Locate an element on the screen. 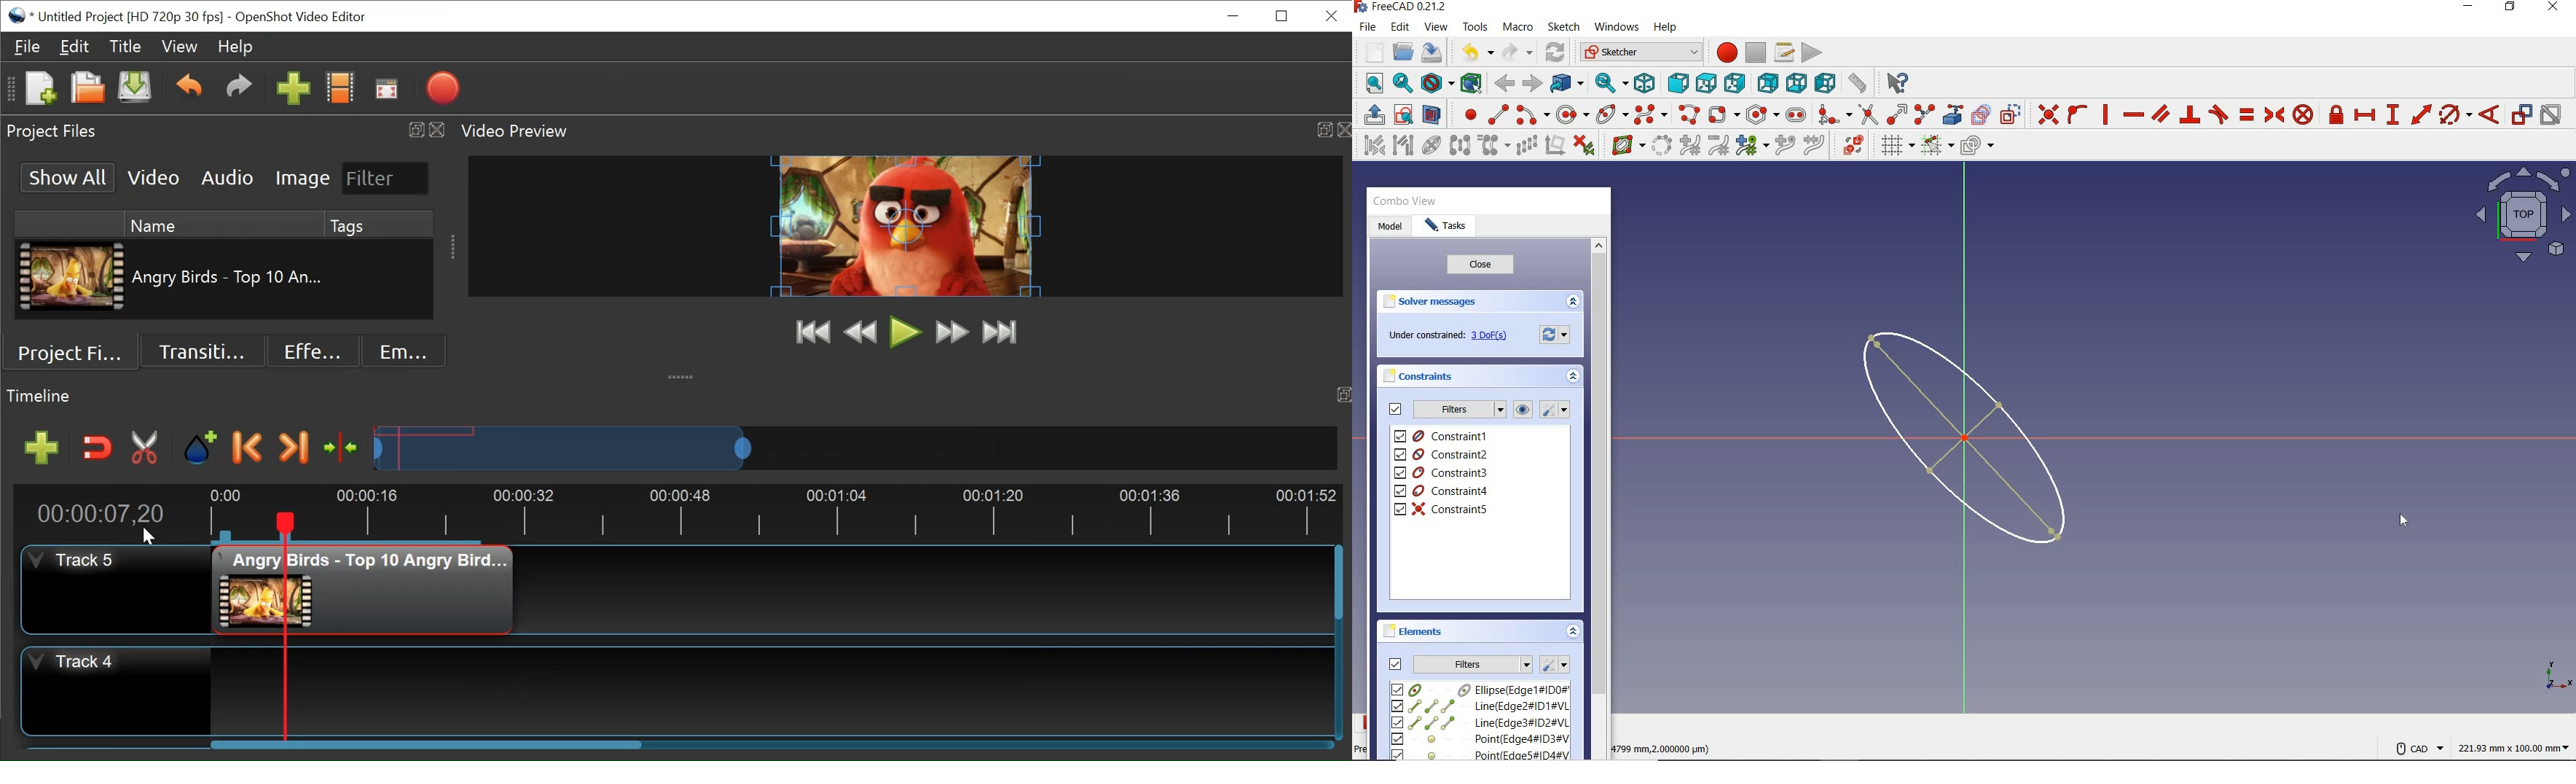 The image size is (2576, 784). file is located at coordinates (1367, 27).